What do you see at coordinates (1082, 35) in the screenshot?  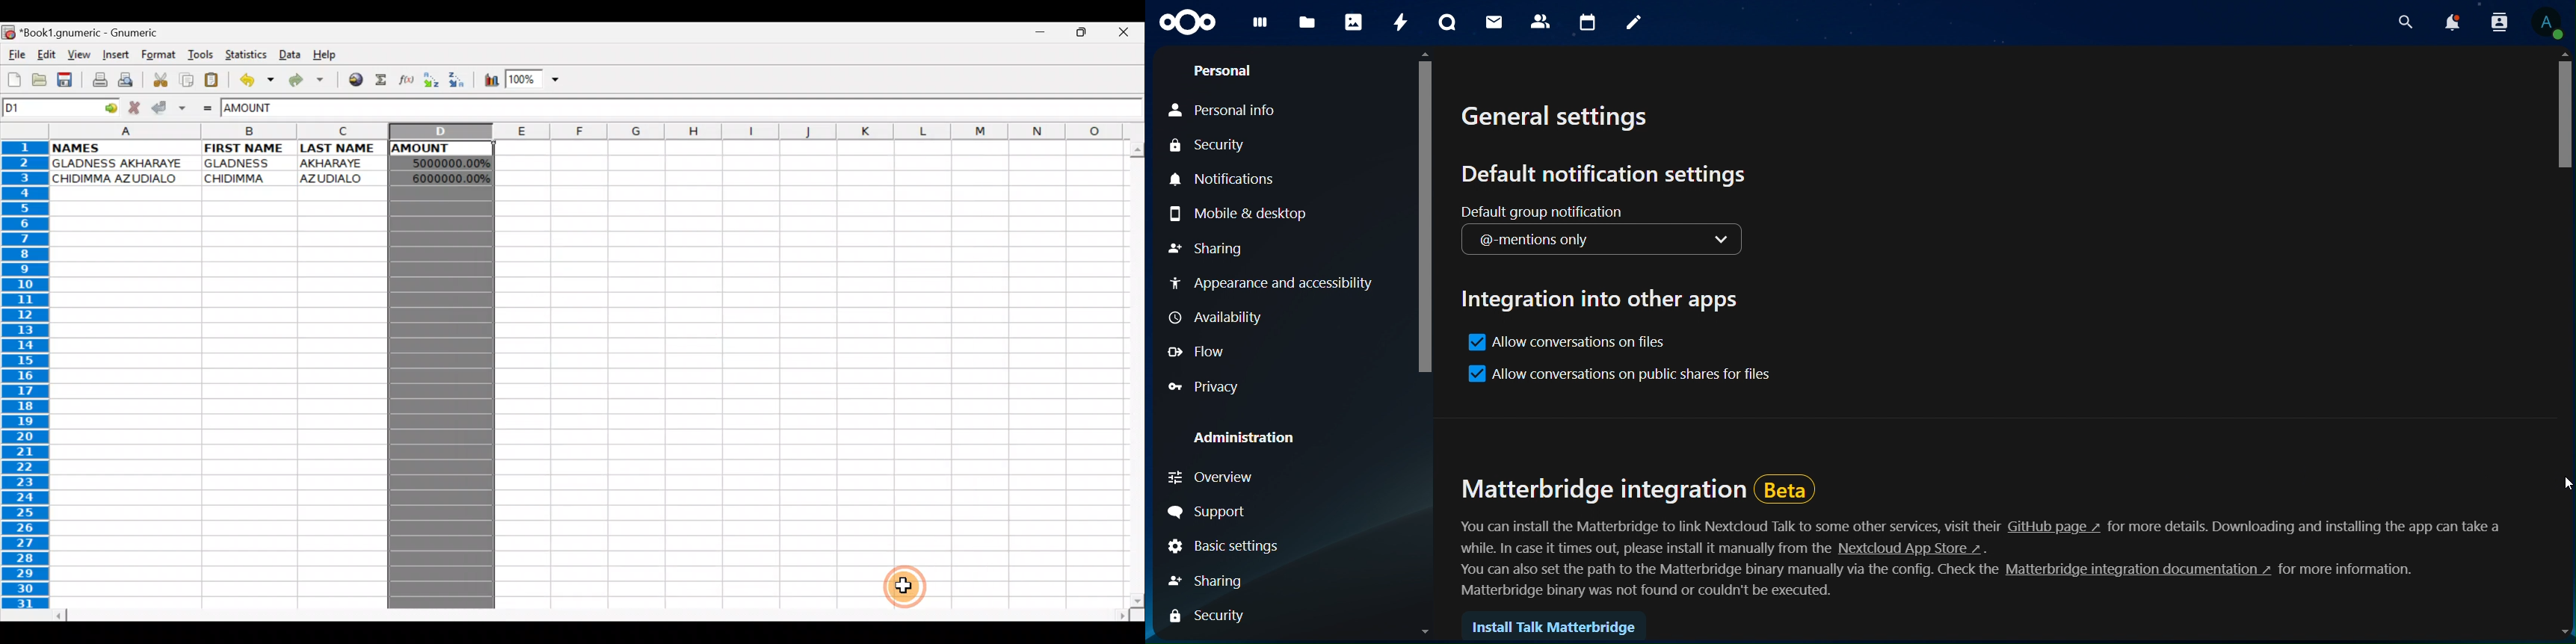 I see `Maximize` at bounding box center [1082, 35].